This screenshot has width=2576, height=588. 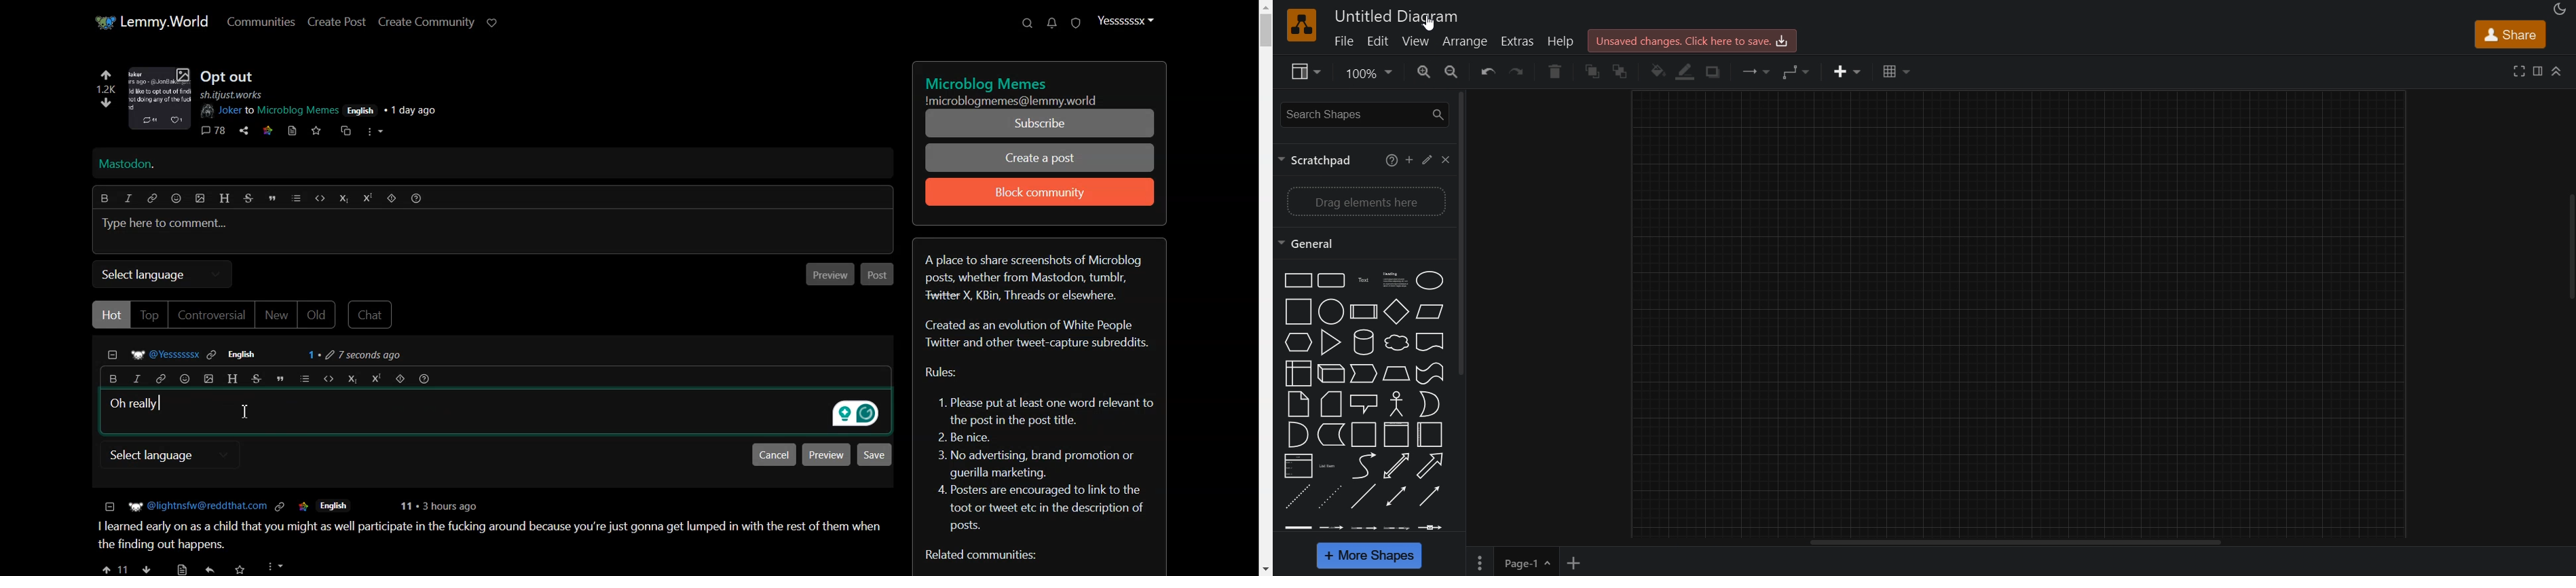 I want to click on waypoints, so click(x=1795, y=73).